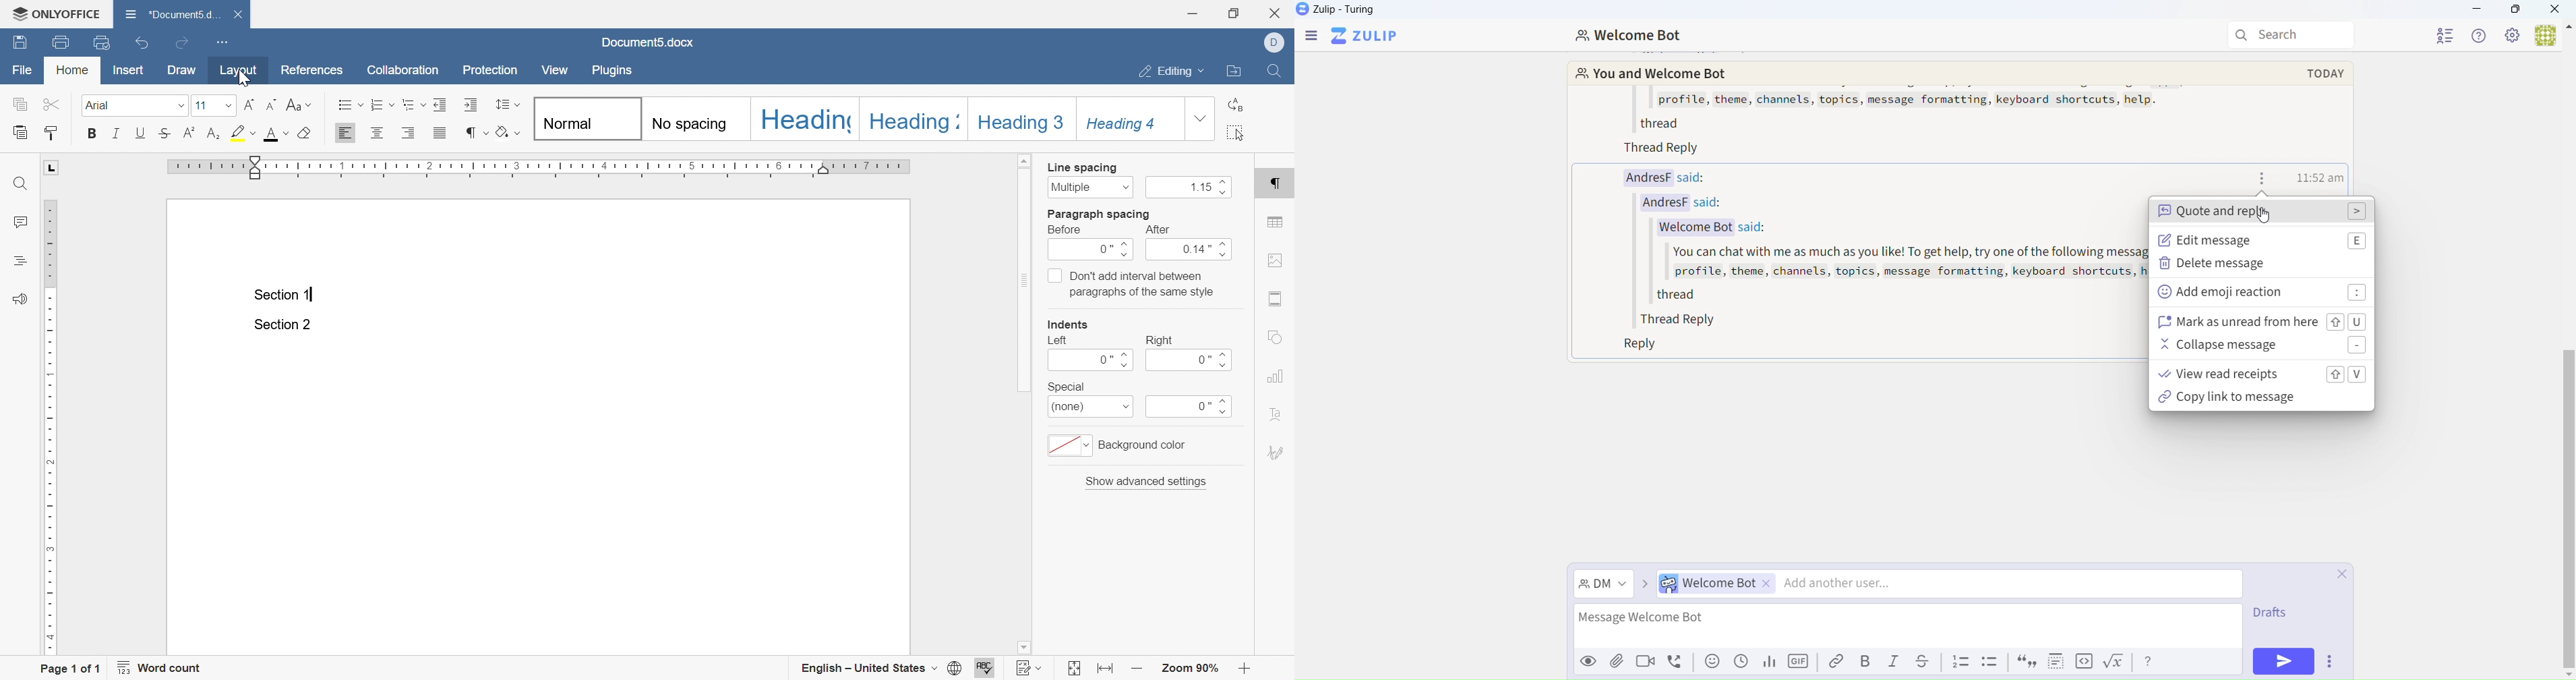  What do you see at coordinates (611, 70) in the screenshot?
I see `plugins` at bounding box center [611, 70].